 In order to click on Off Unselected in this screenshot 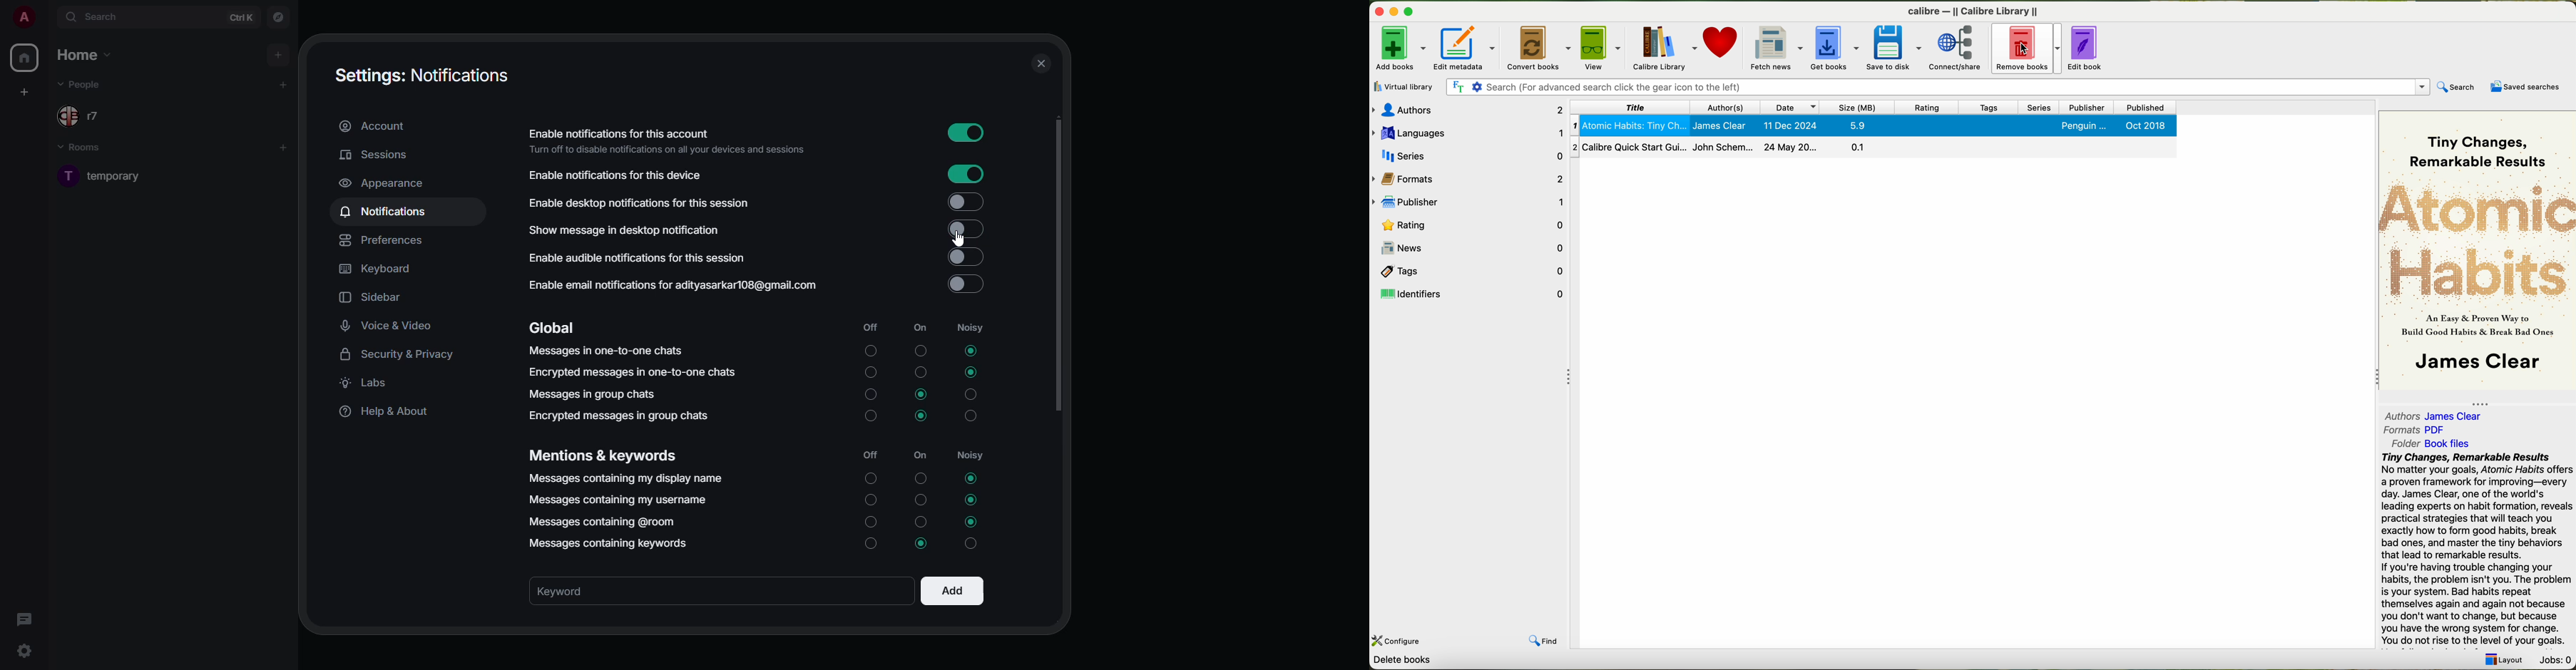, I will do `click(869, 479)`.